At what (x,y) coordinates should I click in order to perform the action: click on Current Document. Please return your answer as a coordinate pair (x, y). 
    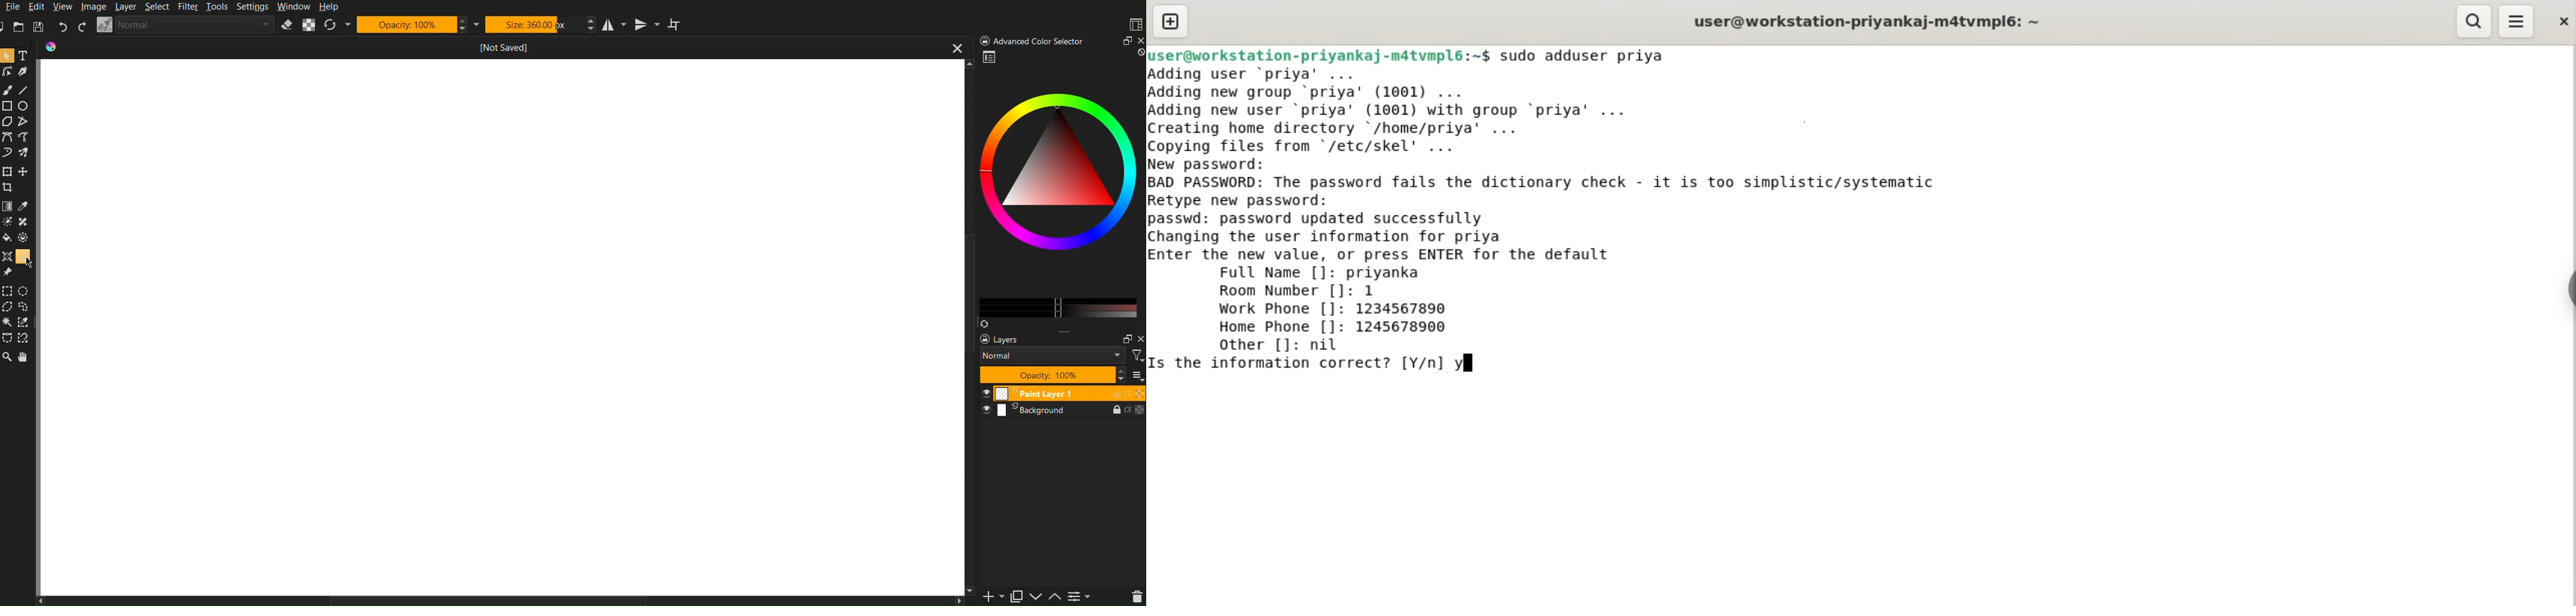
    Looking at the image, I should click on (506, 46).